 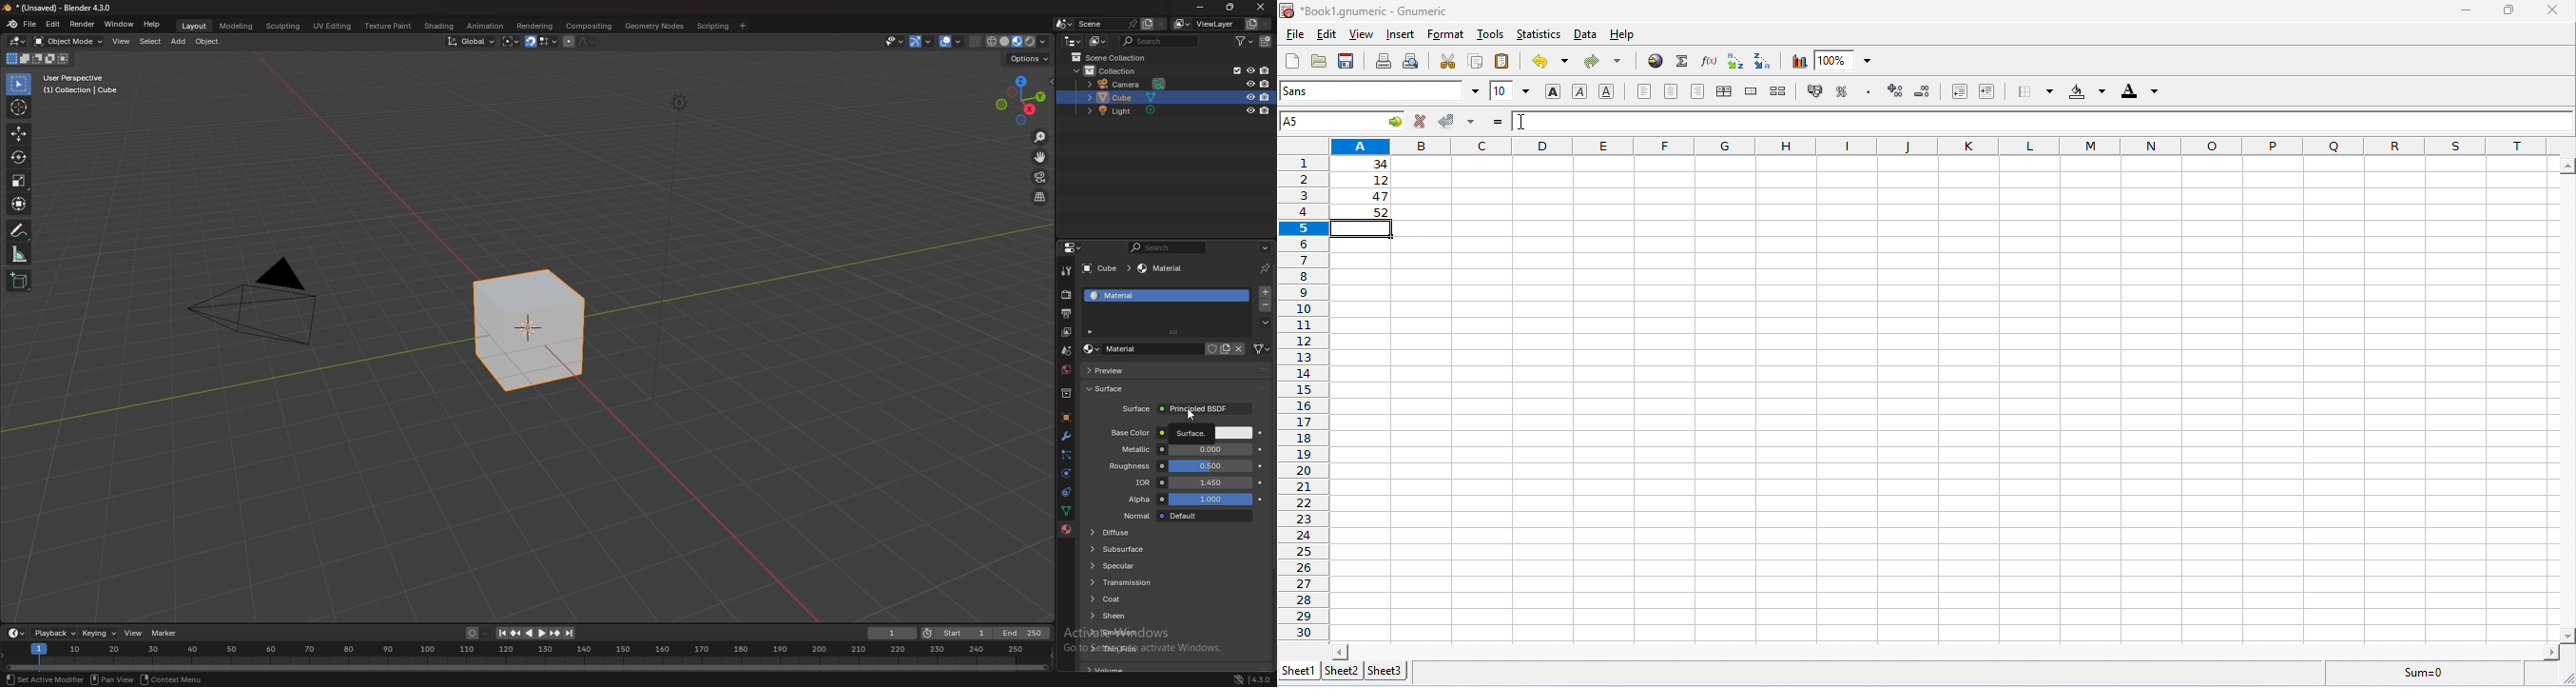 What do you see at coordinates (1412, 61) in the screenshot?
I see `print preview` at bounding box center [1412, 61].